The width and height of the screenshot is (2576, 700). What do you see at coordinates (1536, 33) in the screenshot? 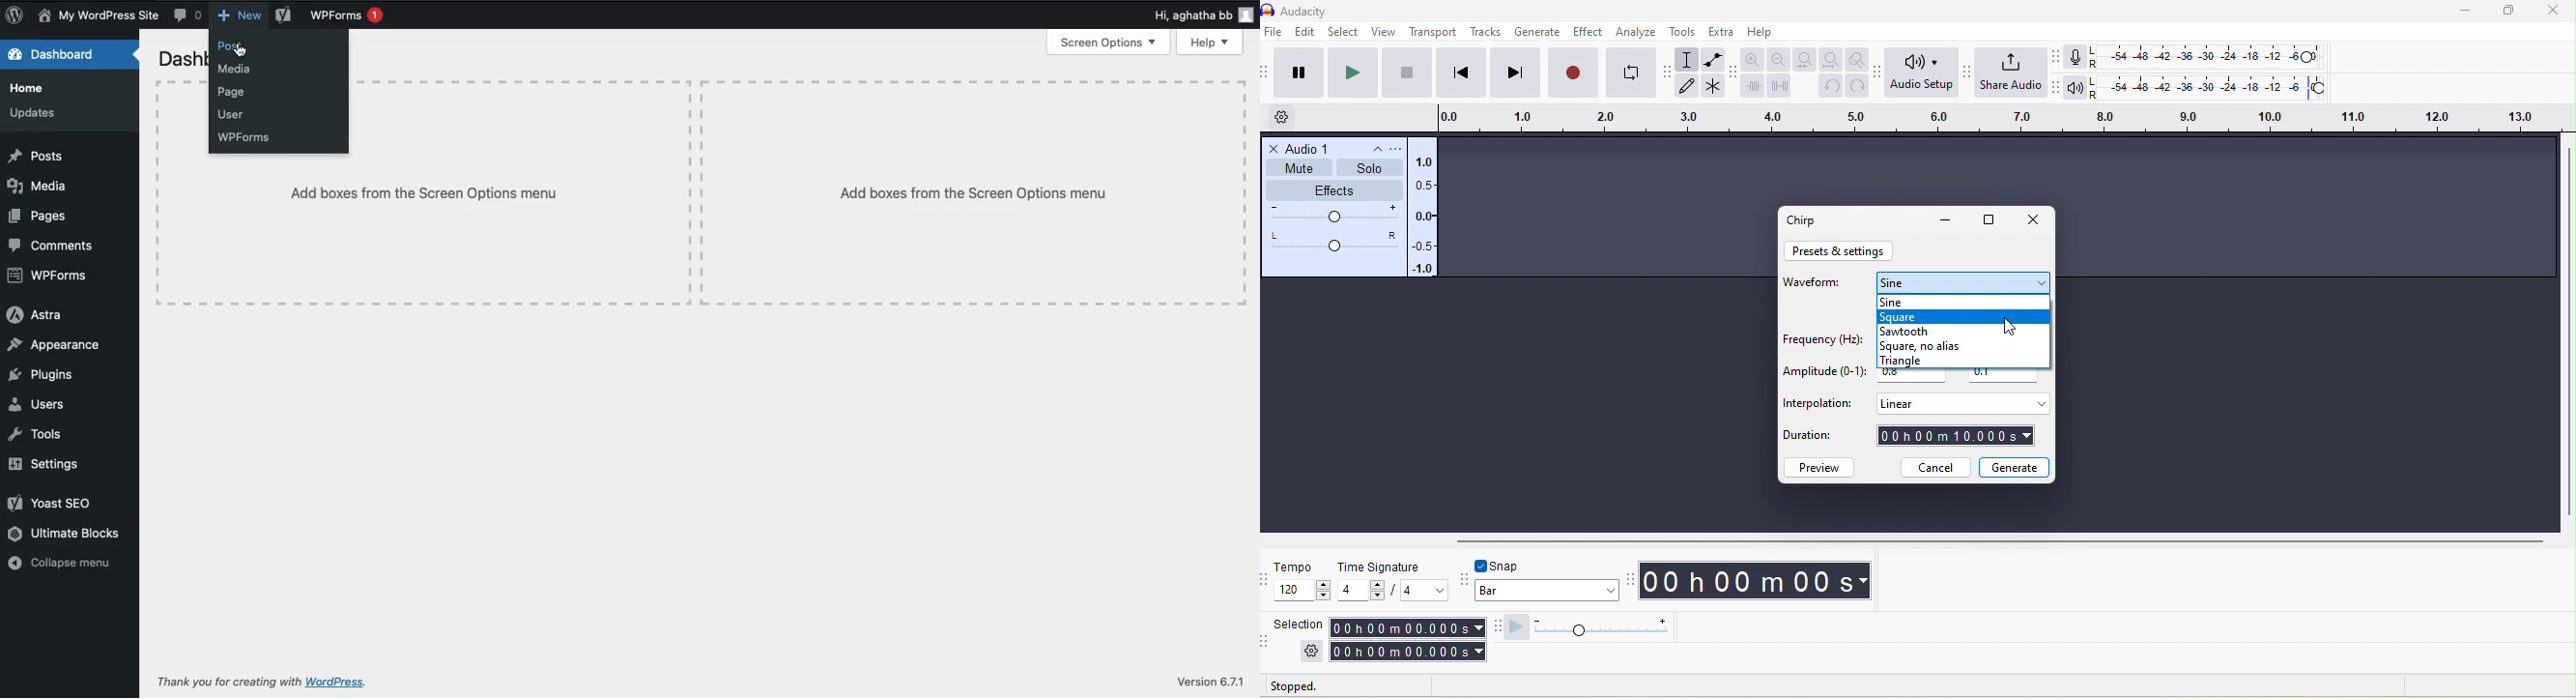
I see `generate` at bounding box center [1536, 33].